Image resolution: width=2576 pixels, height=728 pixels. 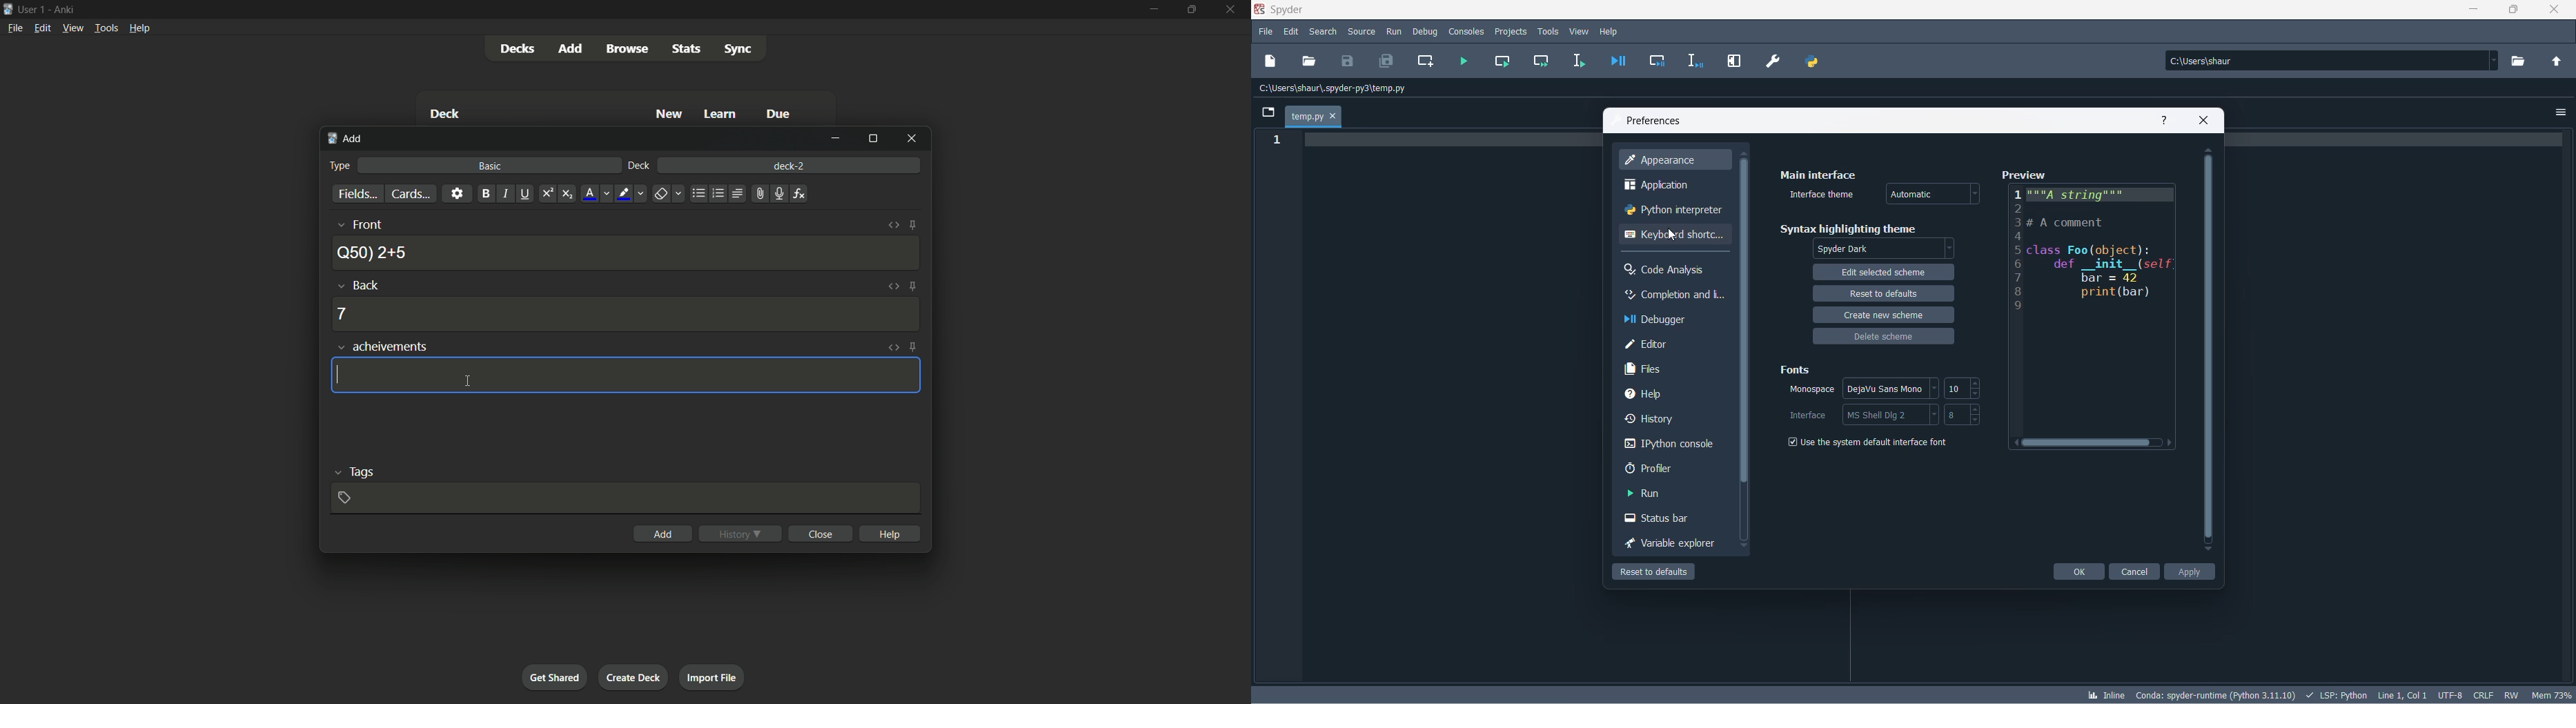 I want to click on edit, so click(x=1291, y=30).